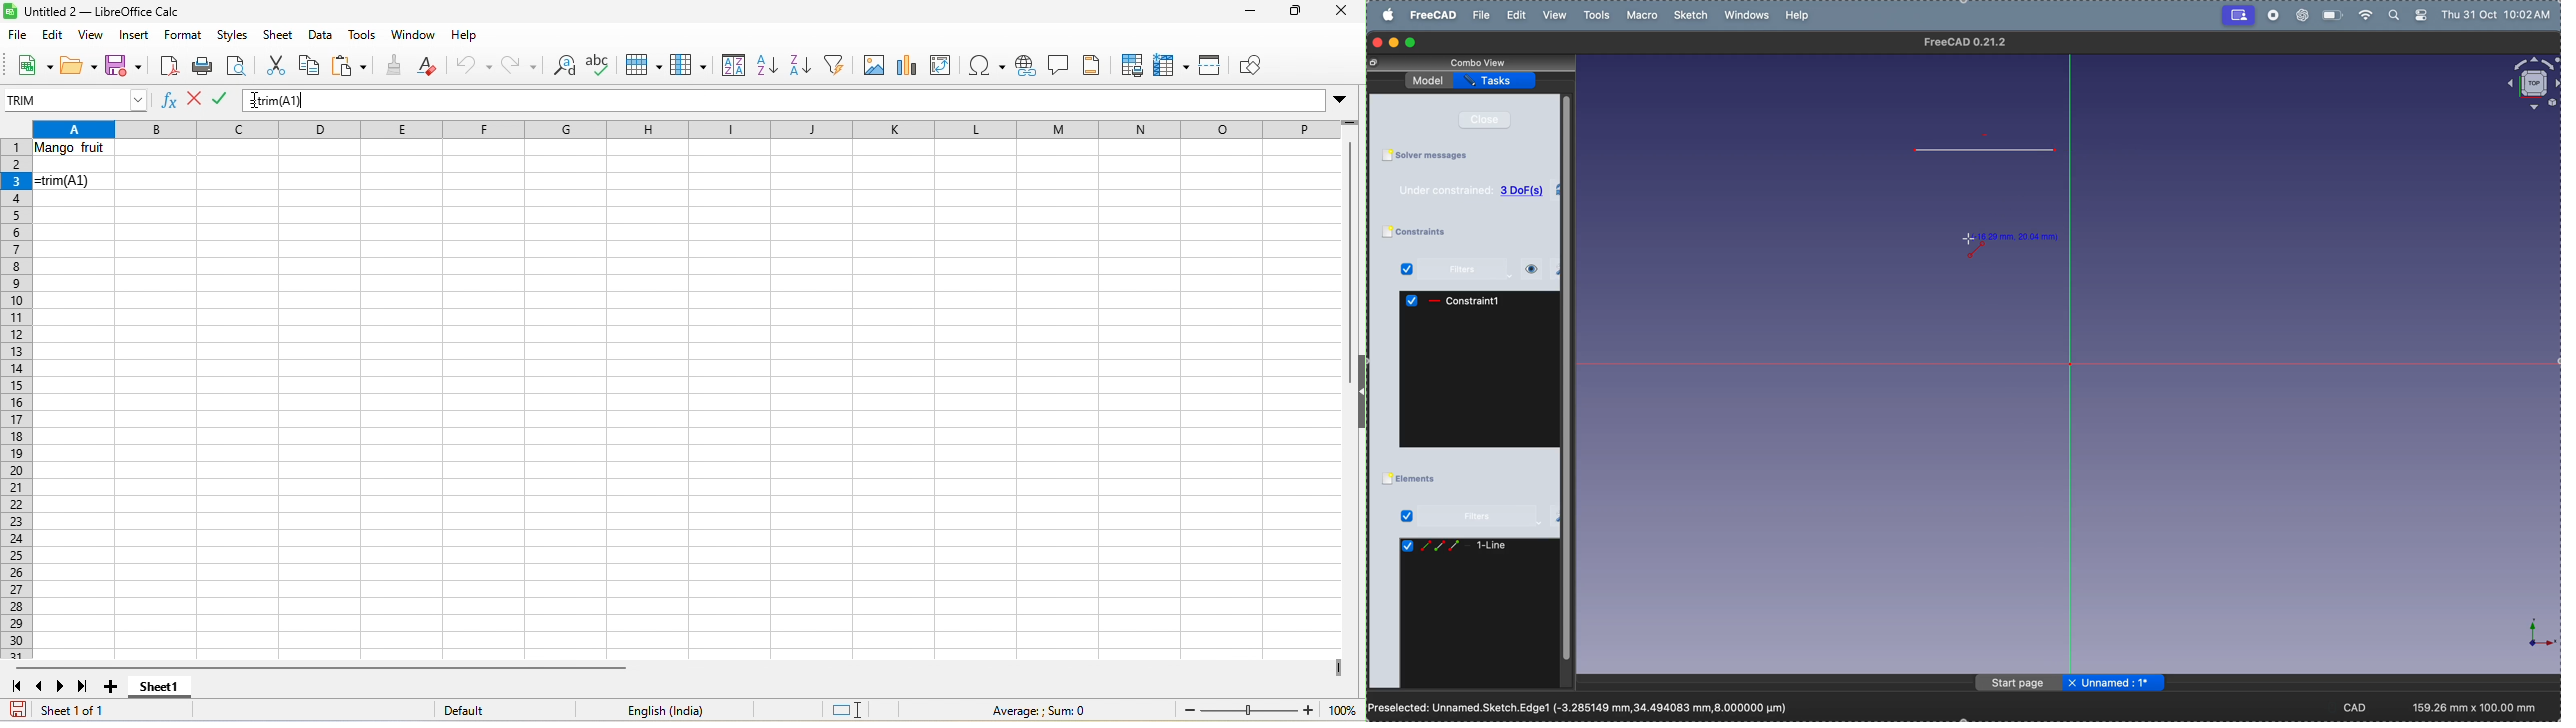  What do you see at coordinates (1386, 155) in the screenshot?
I see `Checkbox` at bounding box center [1386, 155].